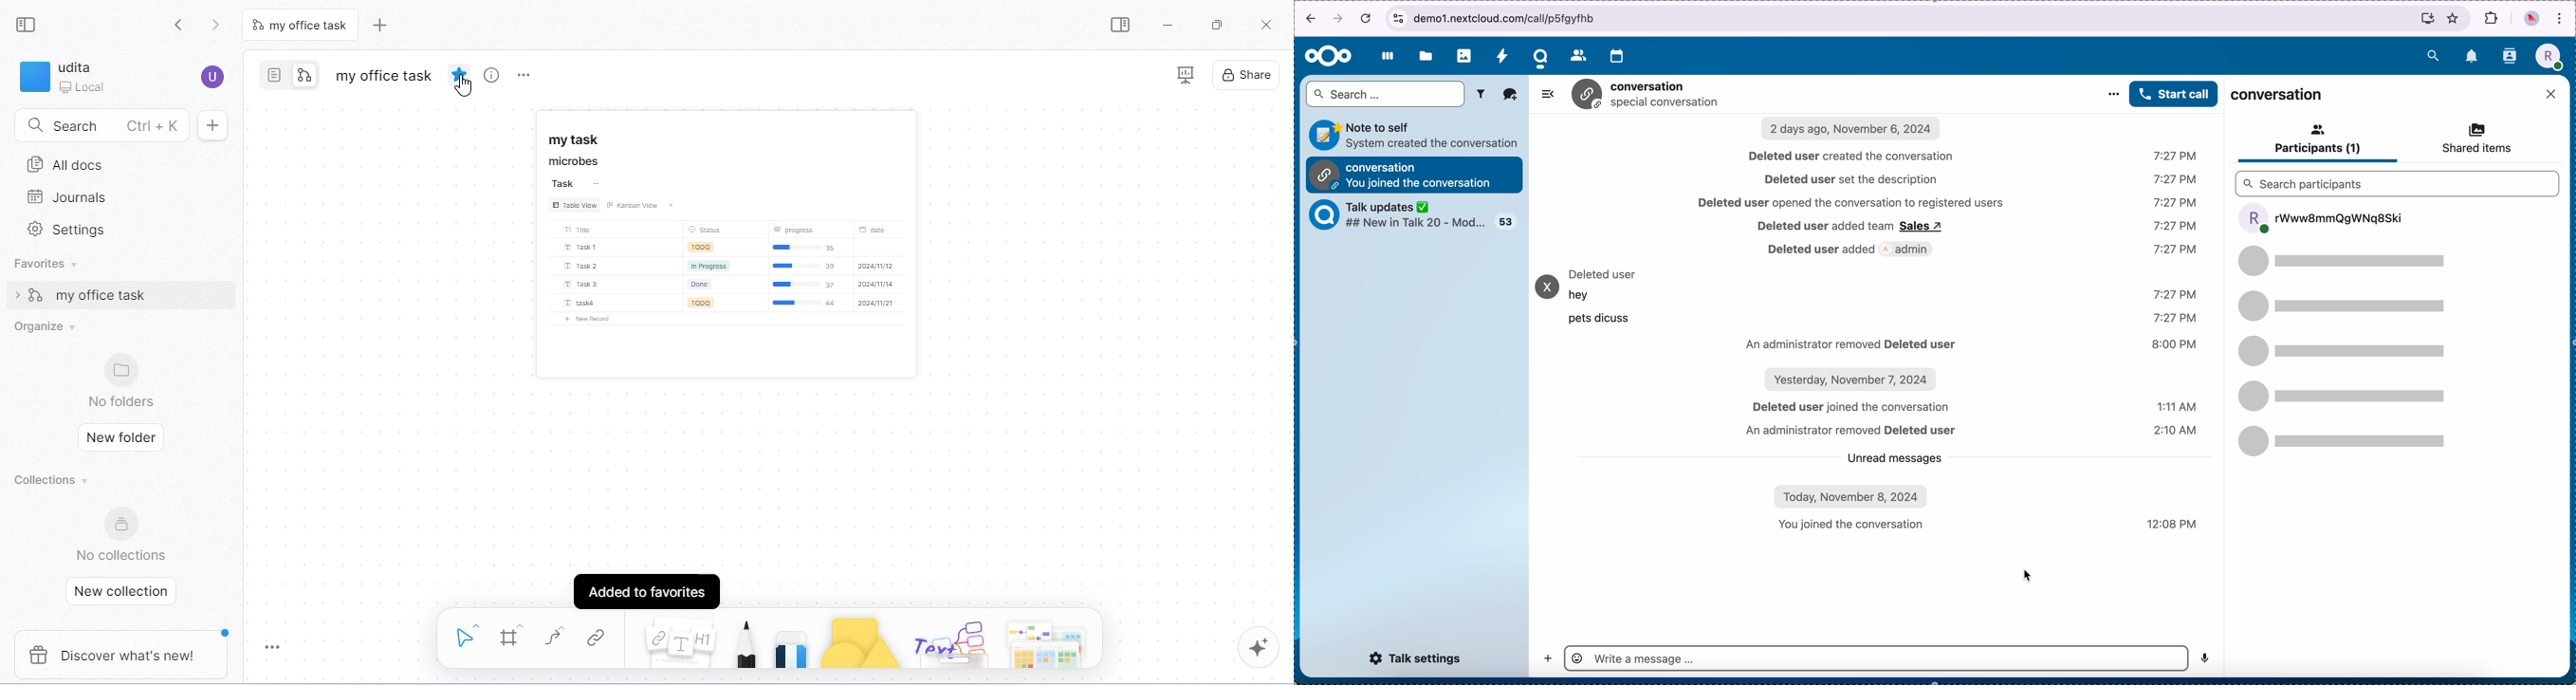  What do you see at coordinates (2553, 94) in the screenshot?
I see `close` at bounding box center [2553, 94].